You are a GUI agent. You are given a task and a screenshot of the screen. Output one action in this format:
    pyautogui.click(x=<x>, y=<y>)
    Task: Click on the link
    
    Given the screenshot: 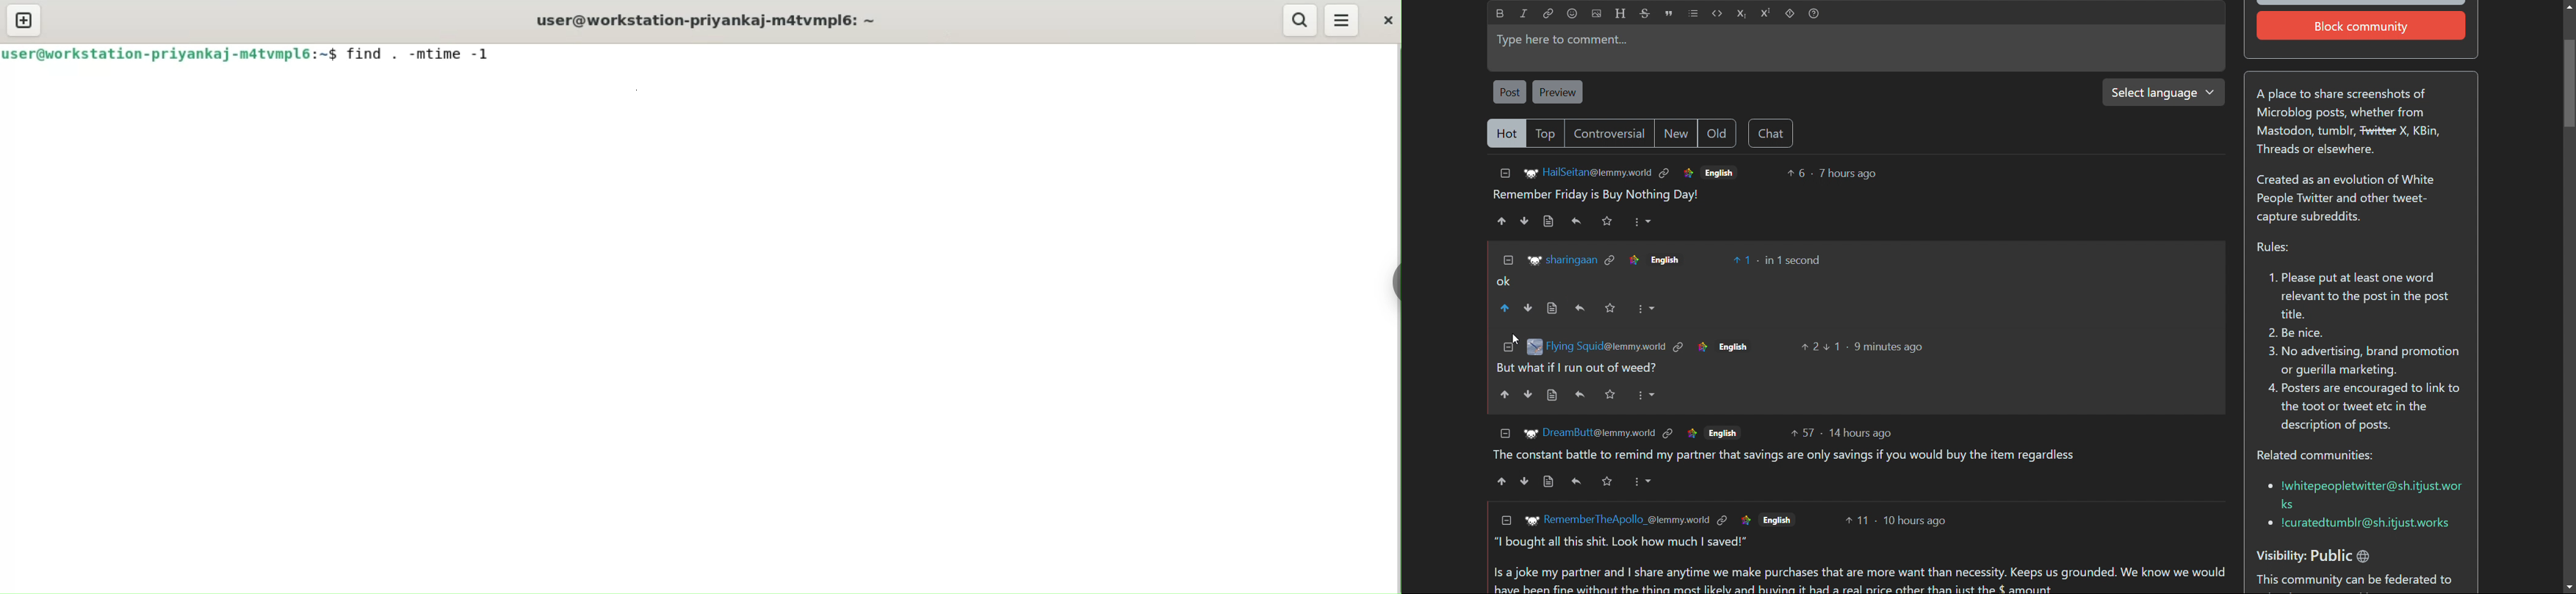 What is the action you would take?
    pyautogui.click(x=1633, y=260)
    